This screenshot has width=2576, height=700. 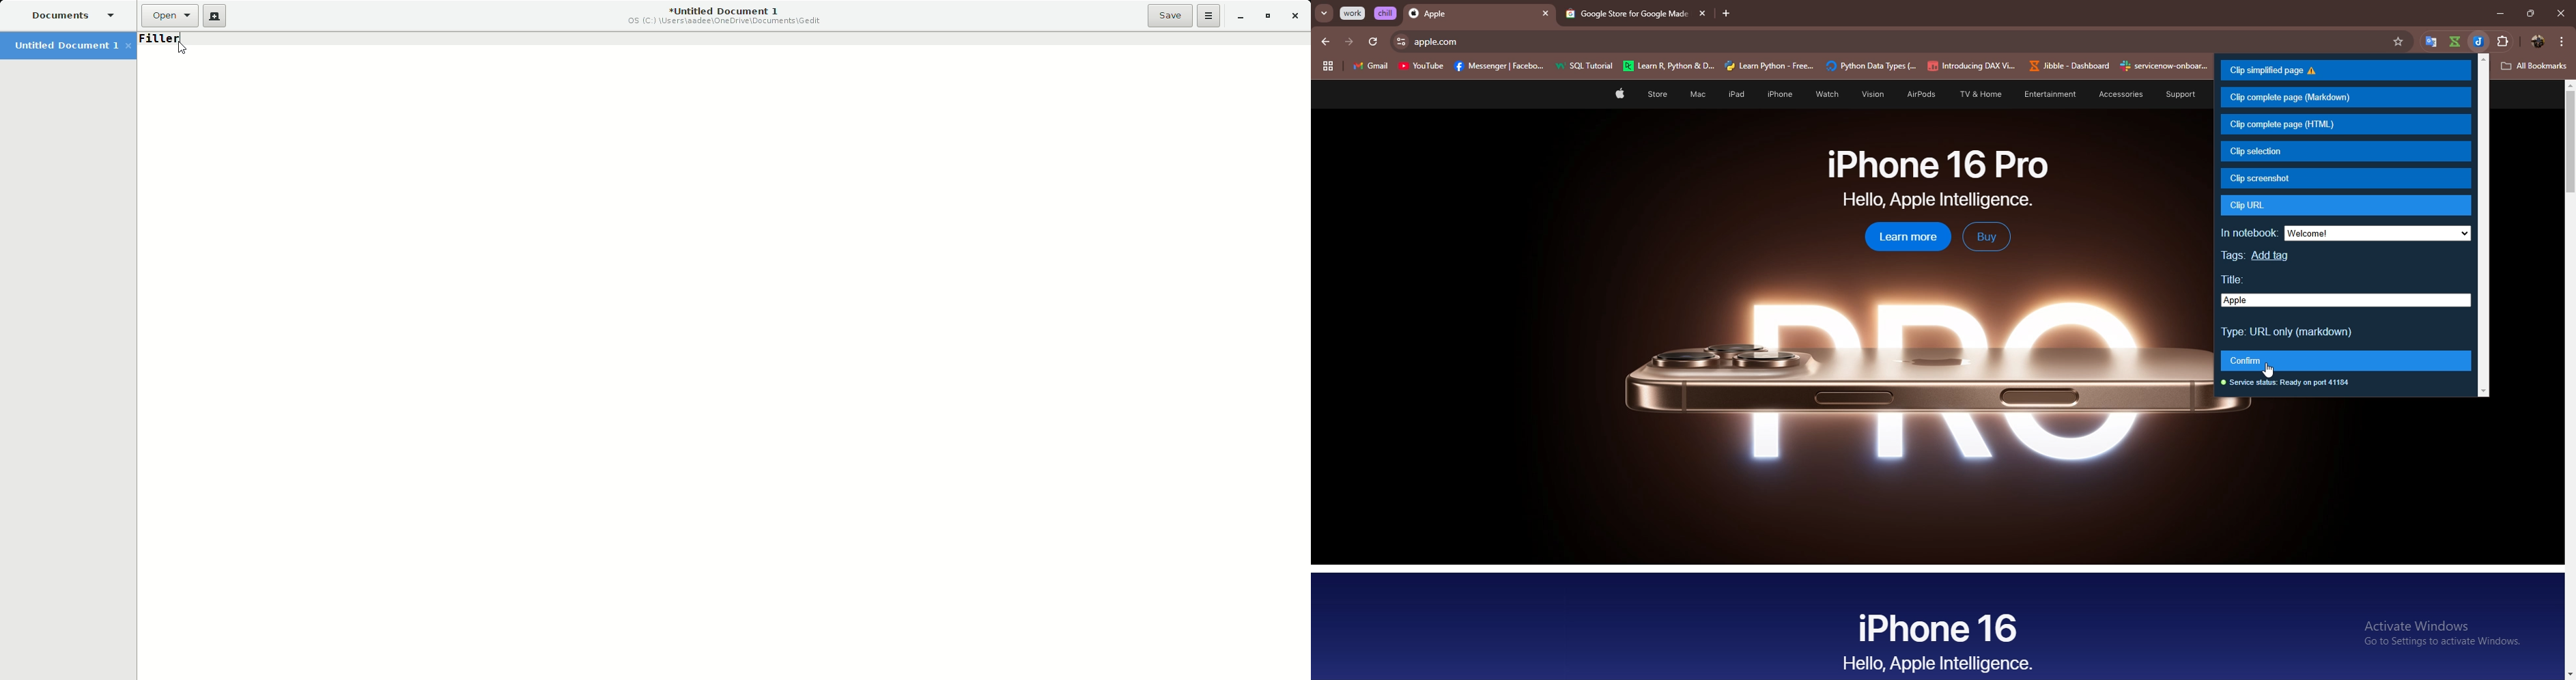 I want to click on Apple page, so click(x=1619, y=96).